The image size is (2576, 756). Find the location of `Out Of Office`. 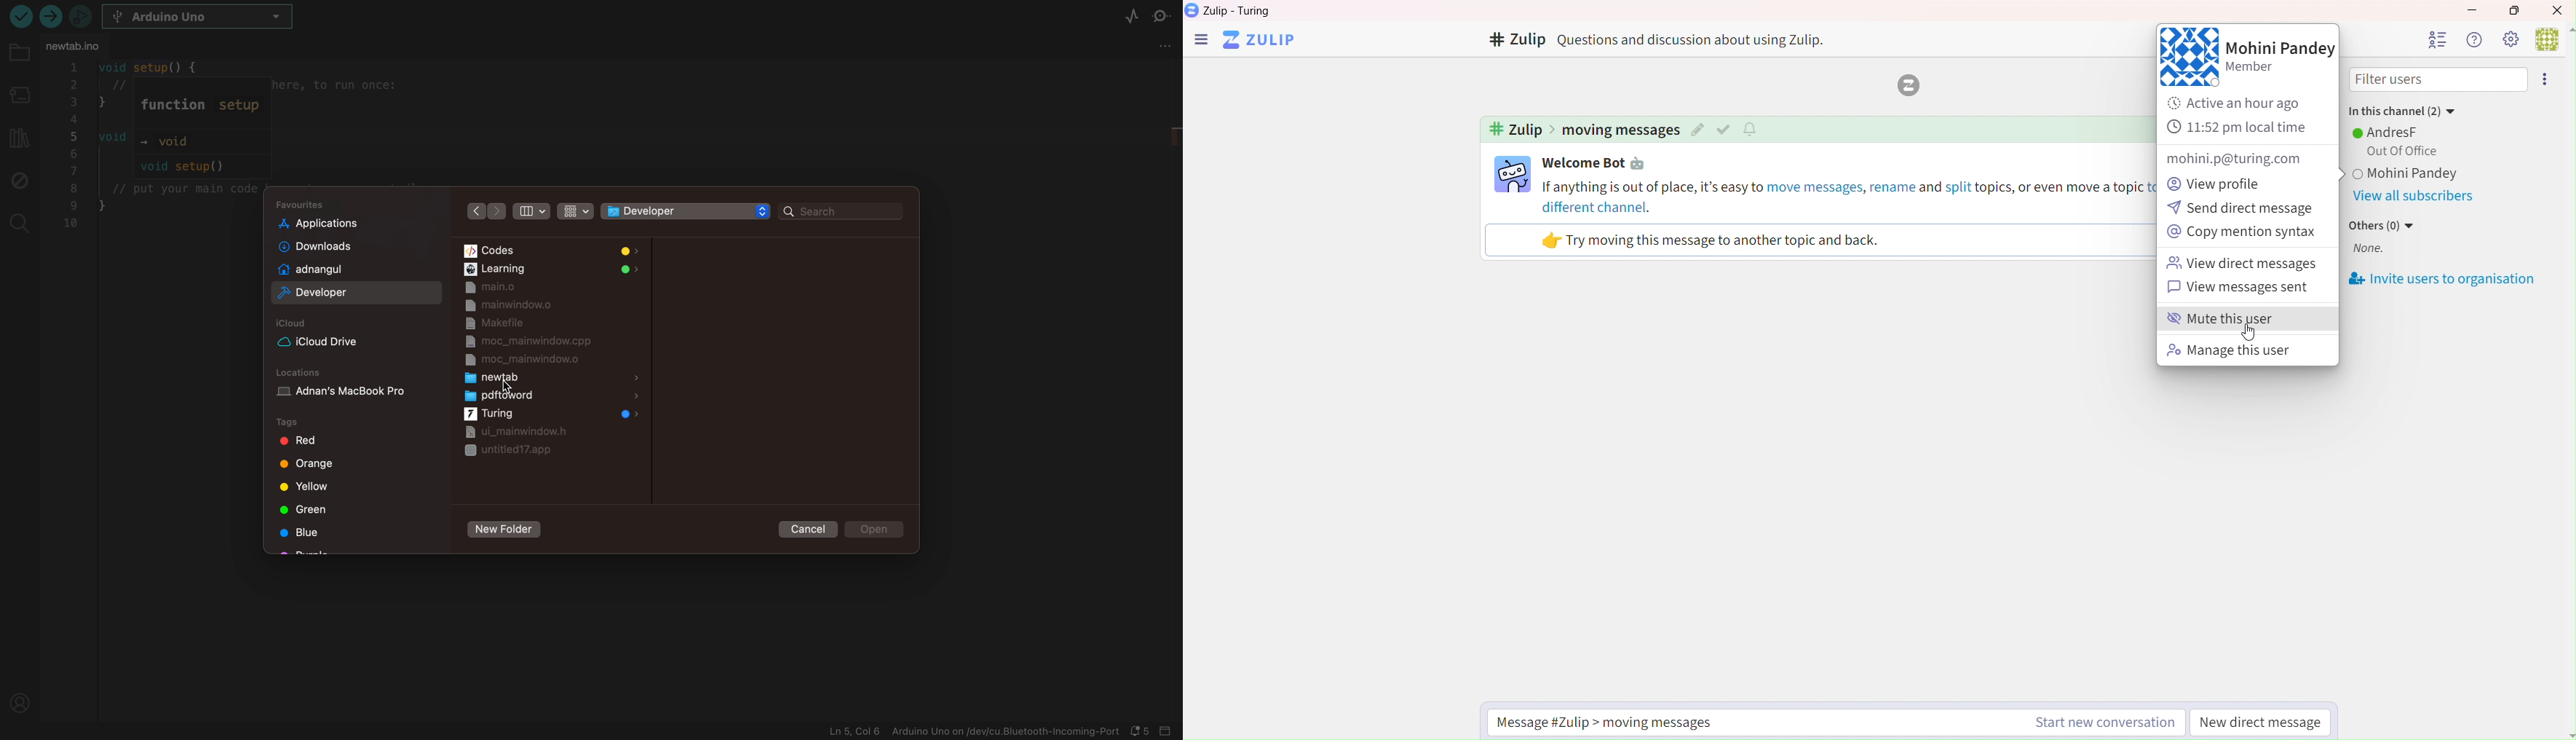

Out Of Office is located at coordinates (2398, 151).